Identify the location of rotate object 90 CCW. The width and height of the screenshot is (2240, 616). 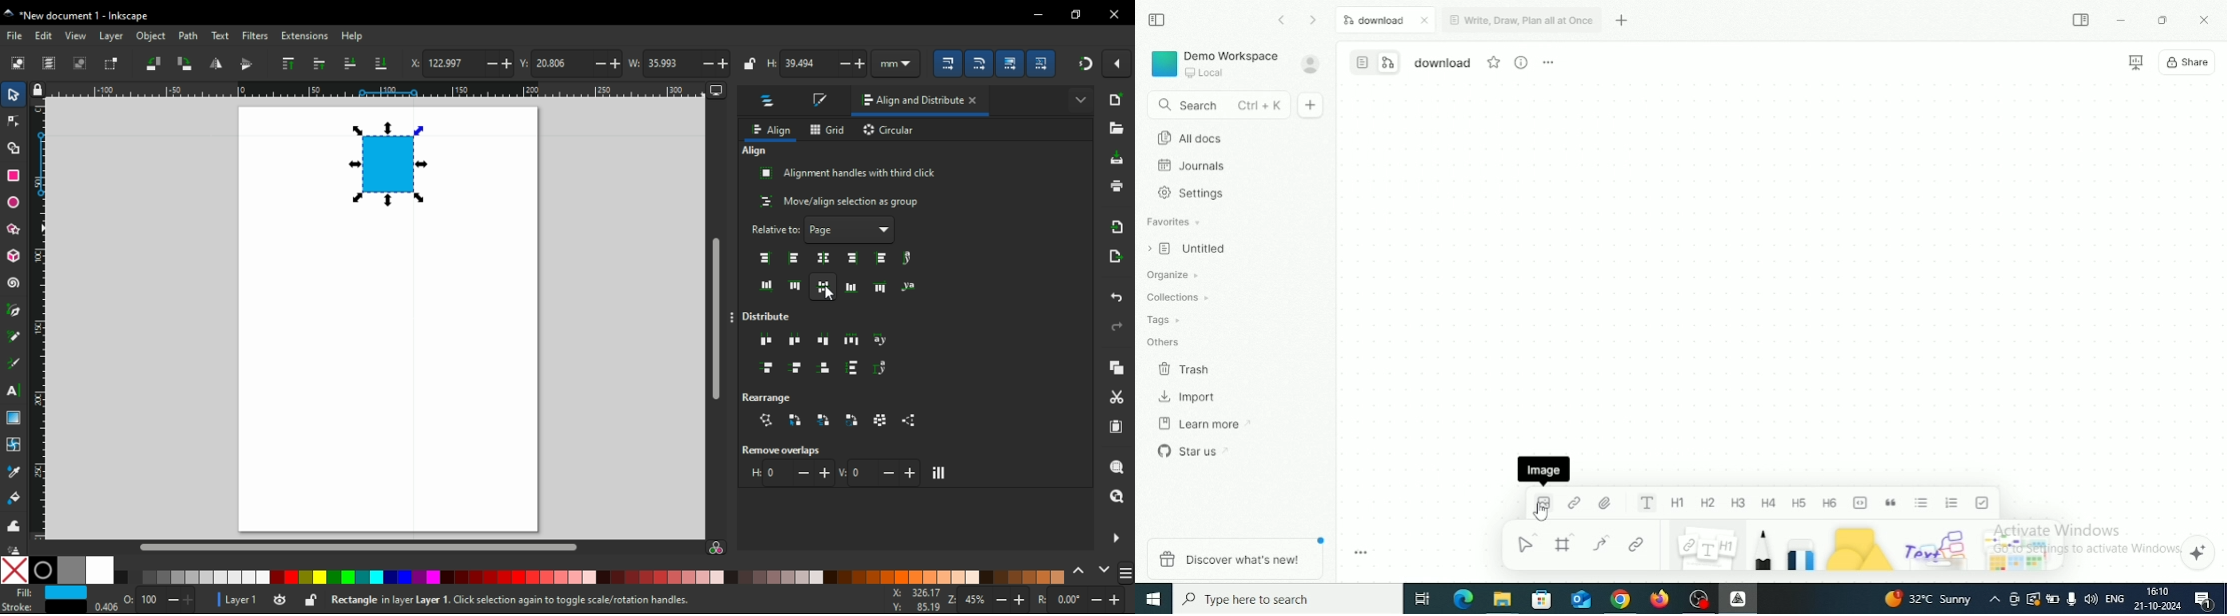
(153, 63).